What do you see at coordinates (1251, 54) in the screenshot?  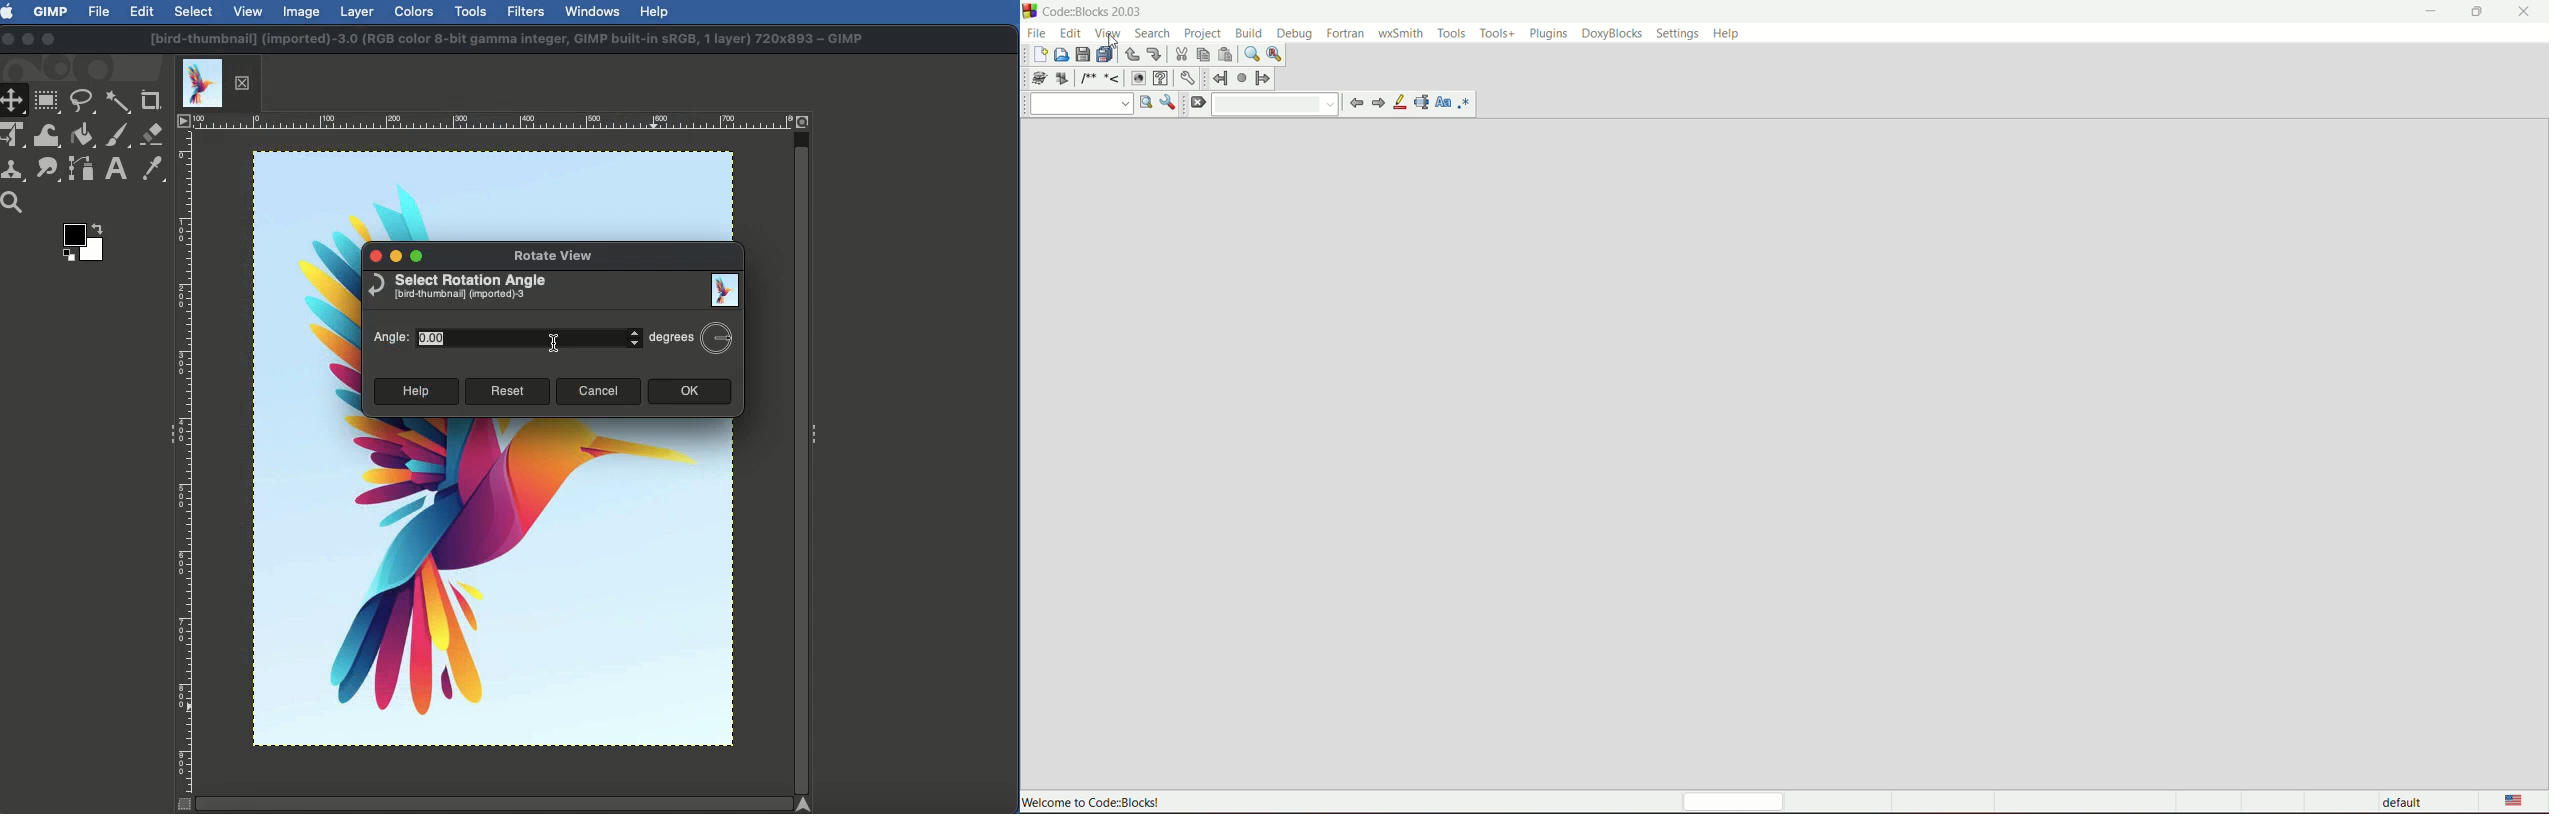 I see `find` at bounding box center [1251, 54].